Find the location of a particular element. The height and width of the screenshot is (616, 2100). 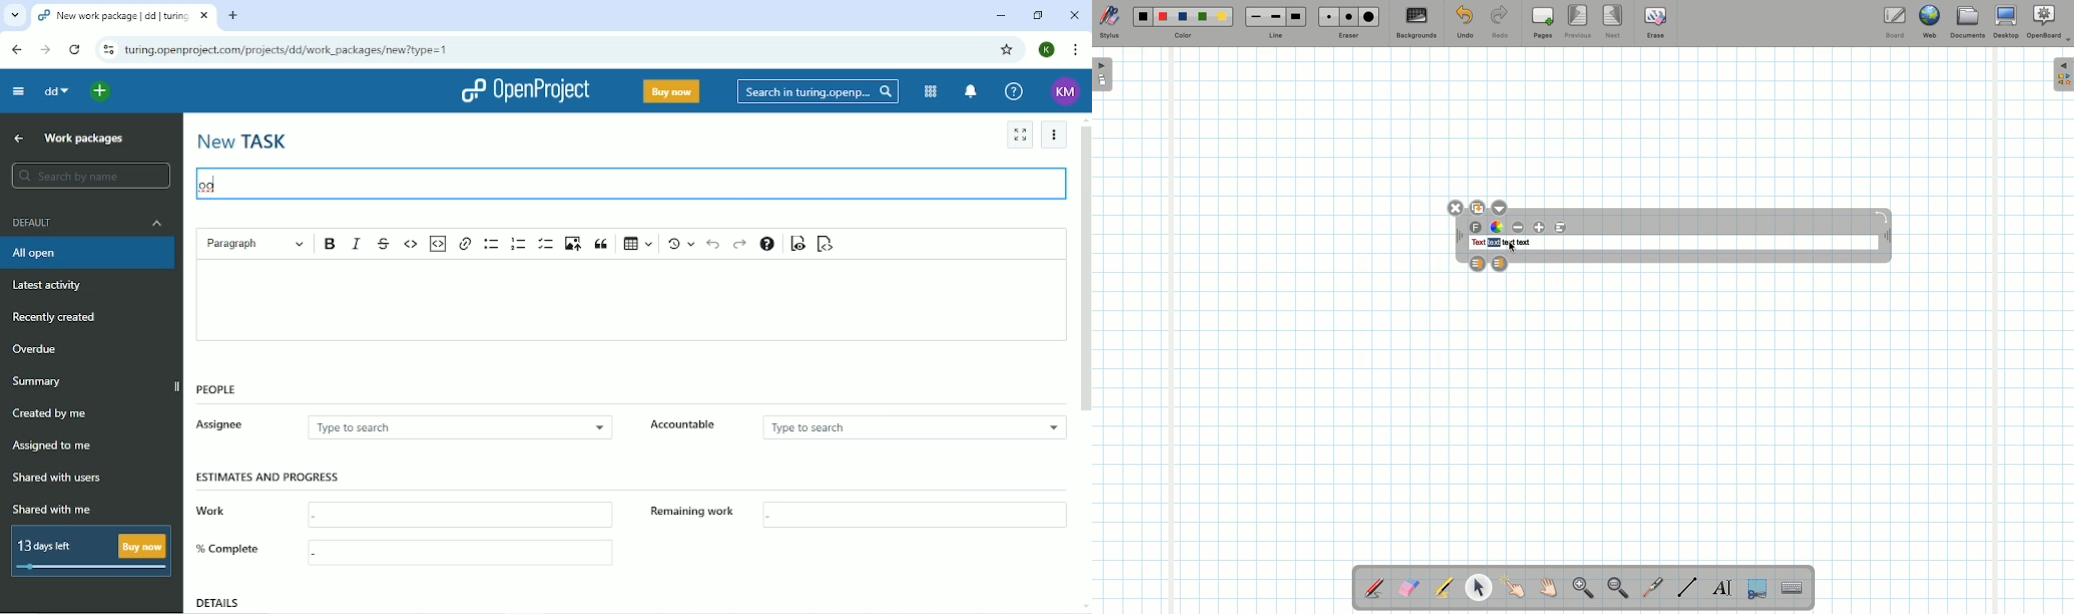

type to search is located at coordinates (921, 428).